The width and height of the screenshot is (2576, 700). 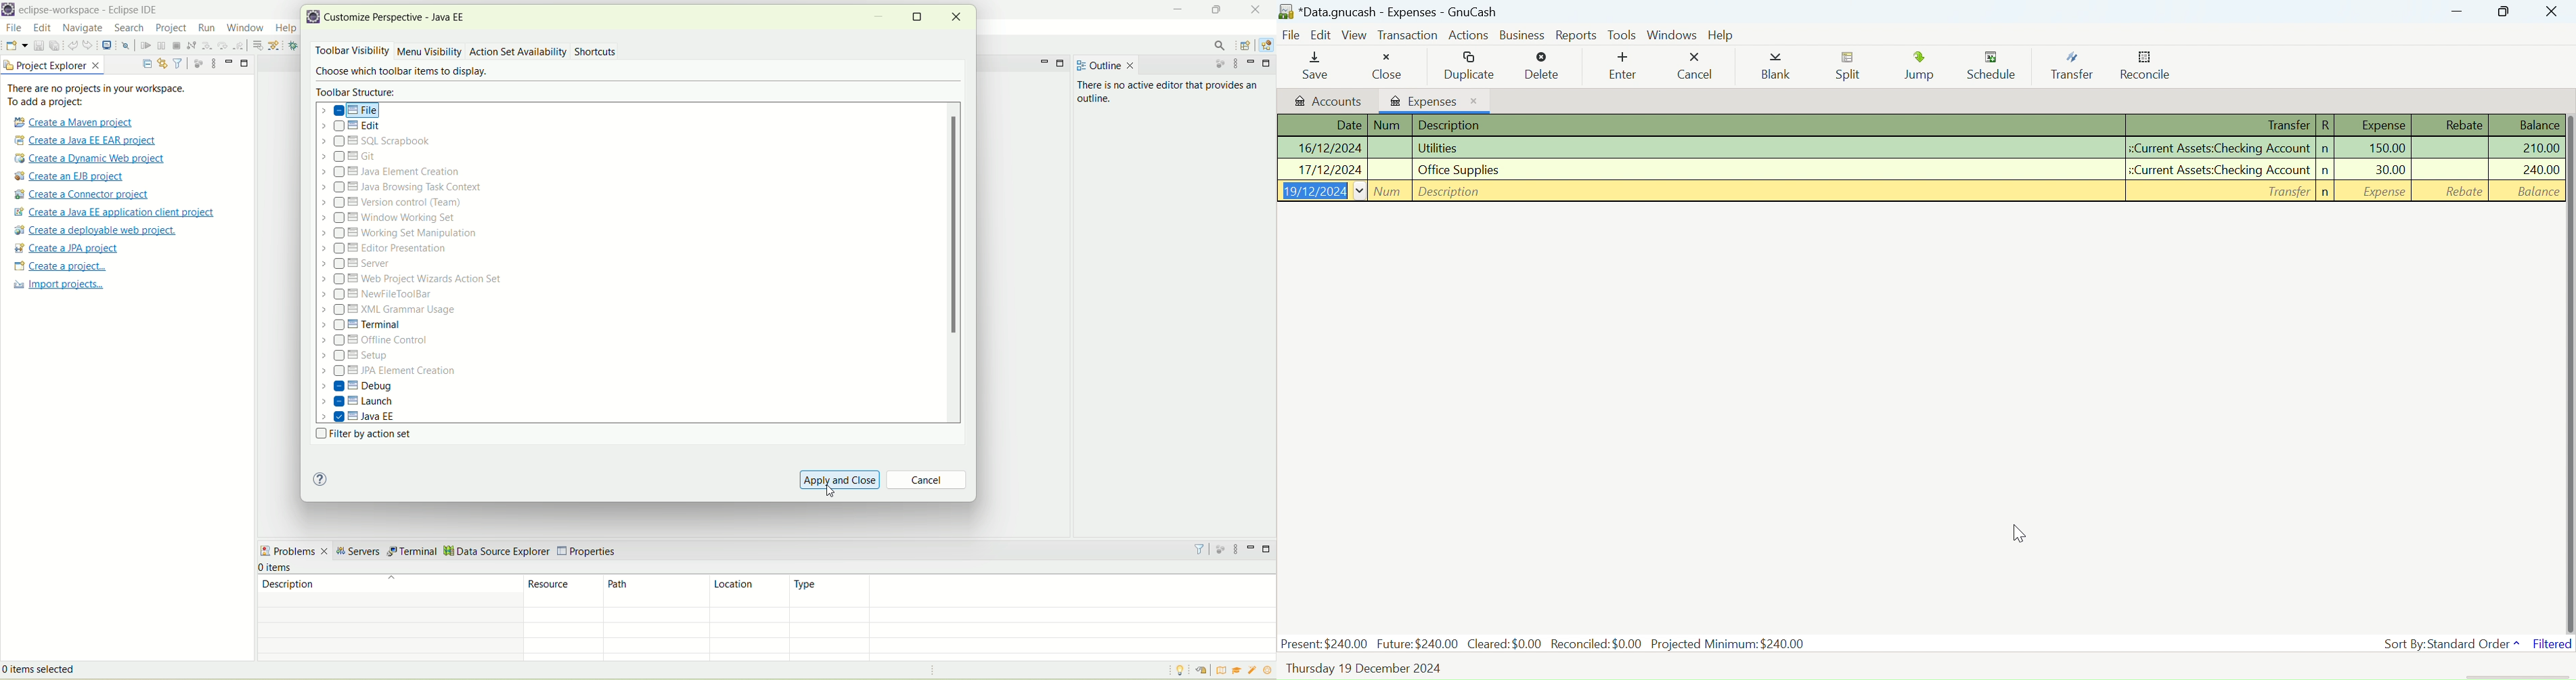 I want to click on Filtered, so click(x=2552, y=643).